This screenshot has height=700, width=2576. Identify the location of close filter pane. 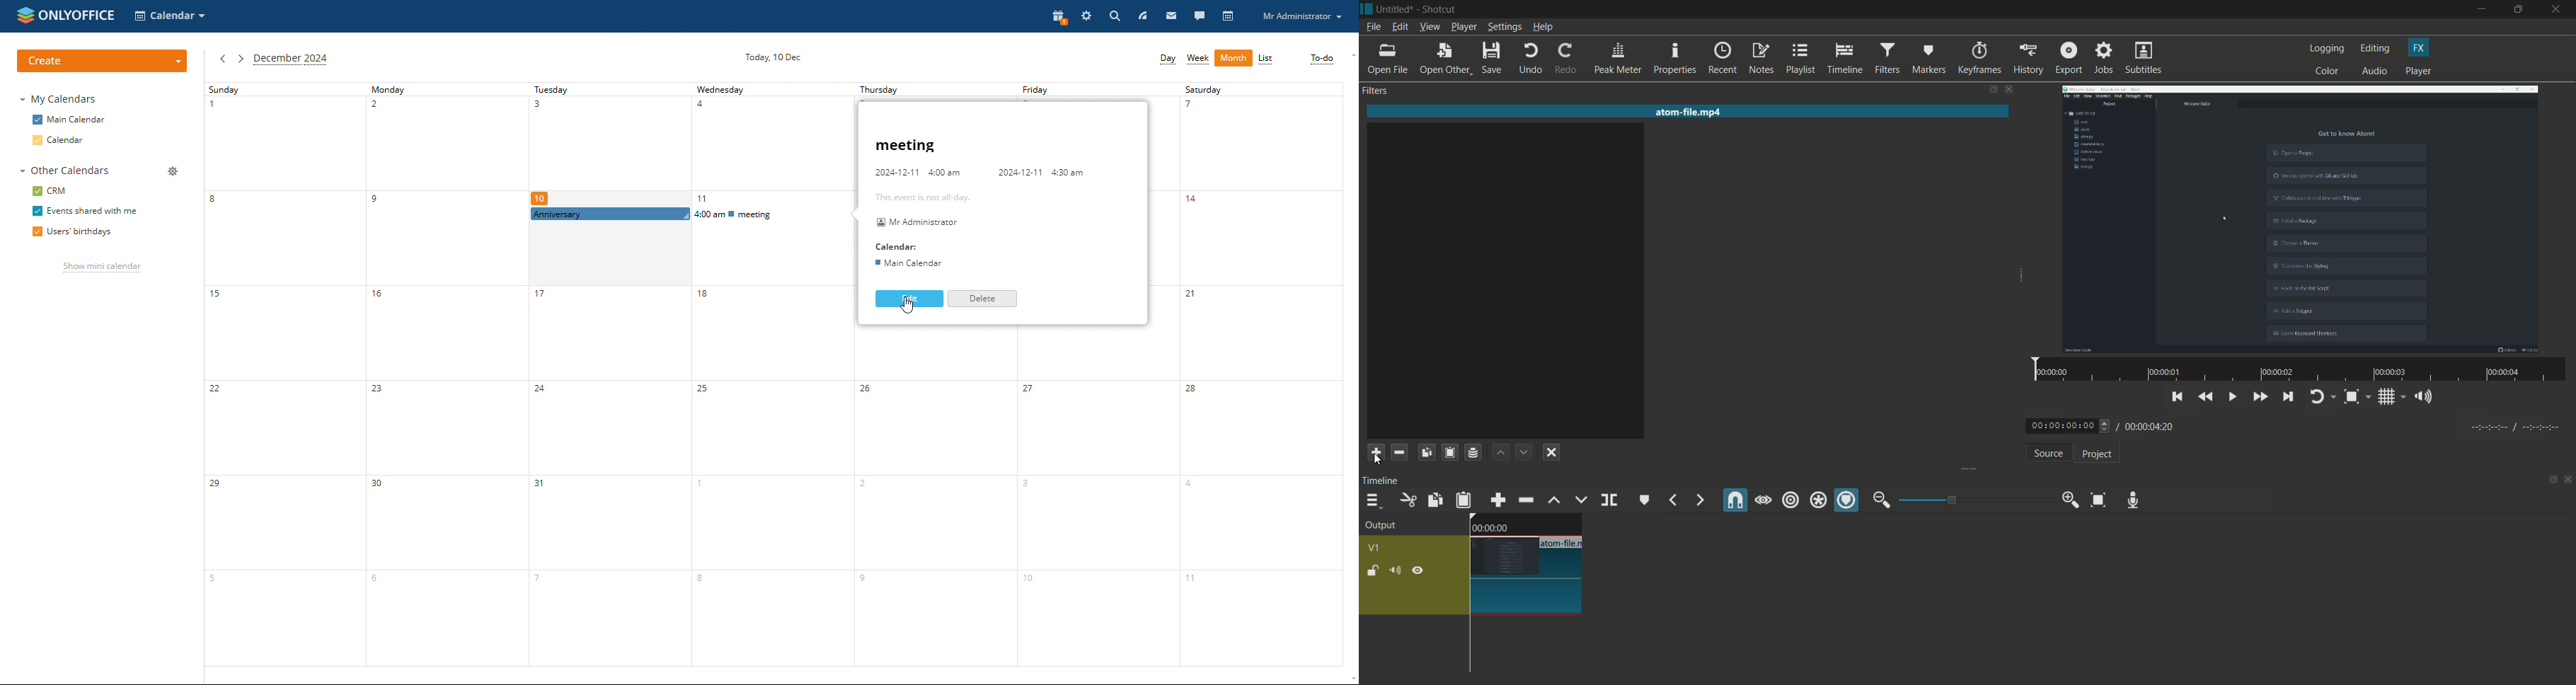
(2011, 91).